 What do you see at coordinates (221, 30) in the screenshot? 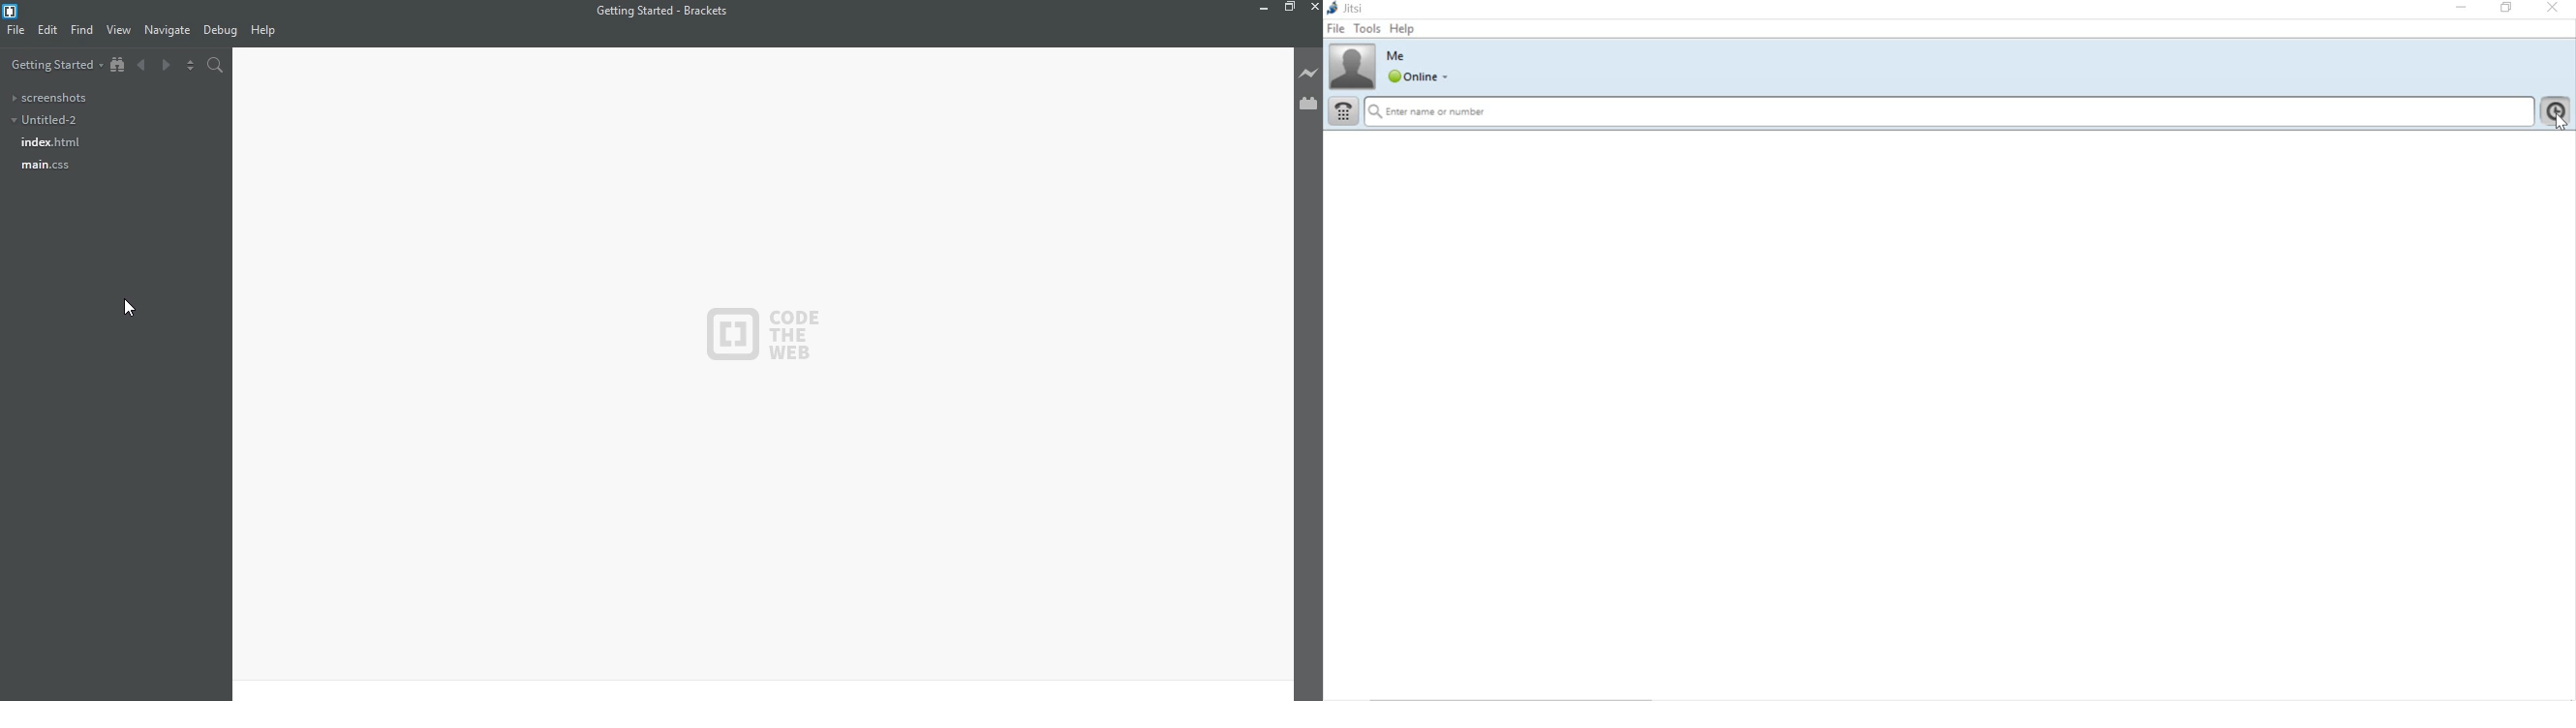
I see `debug` at bounding box center [221, 30].